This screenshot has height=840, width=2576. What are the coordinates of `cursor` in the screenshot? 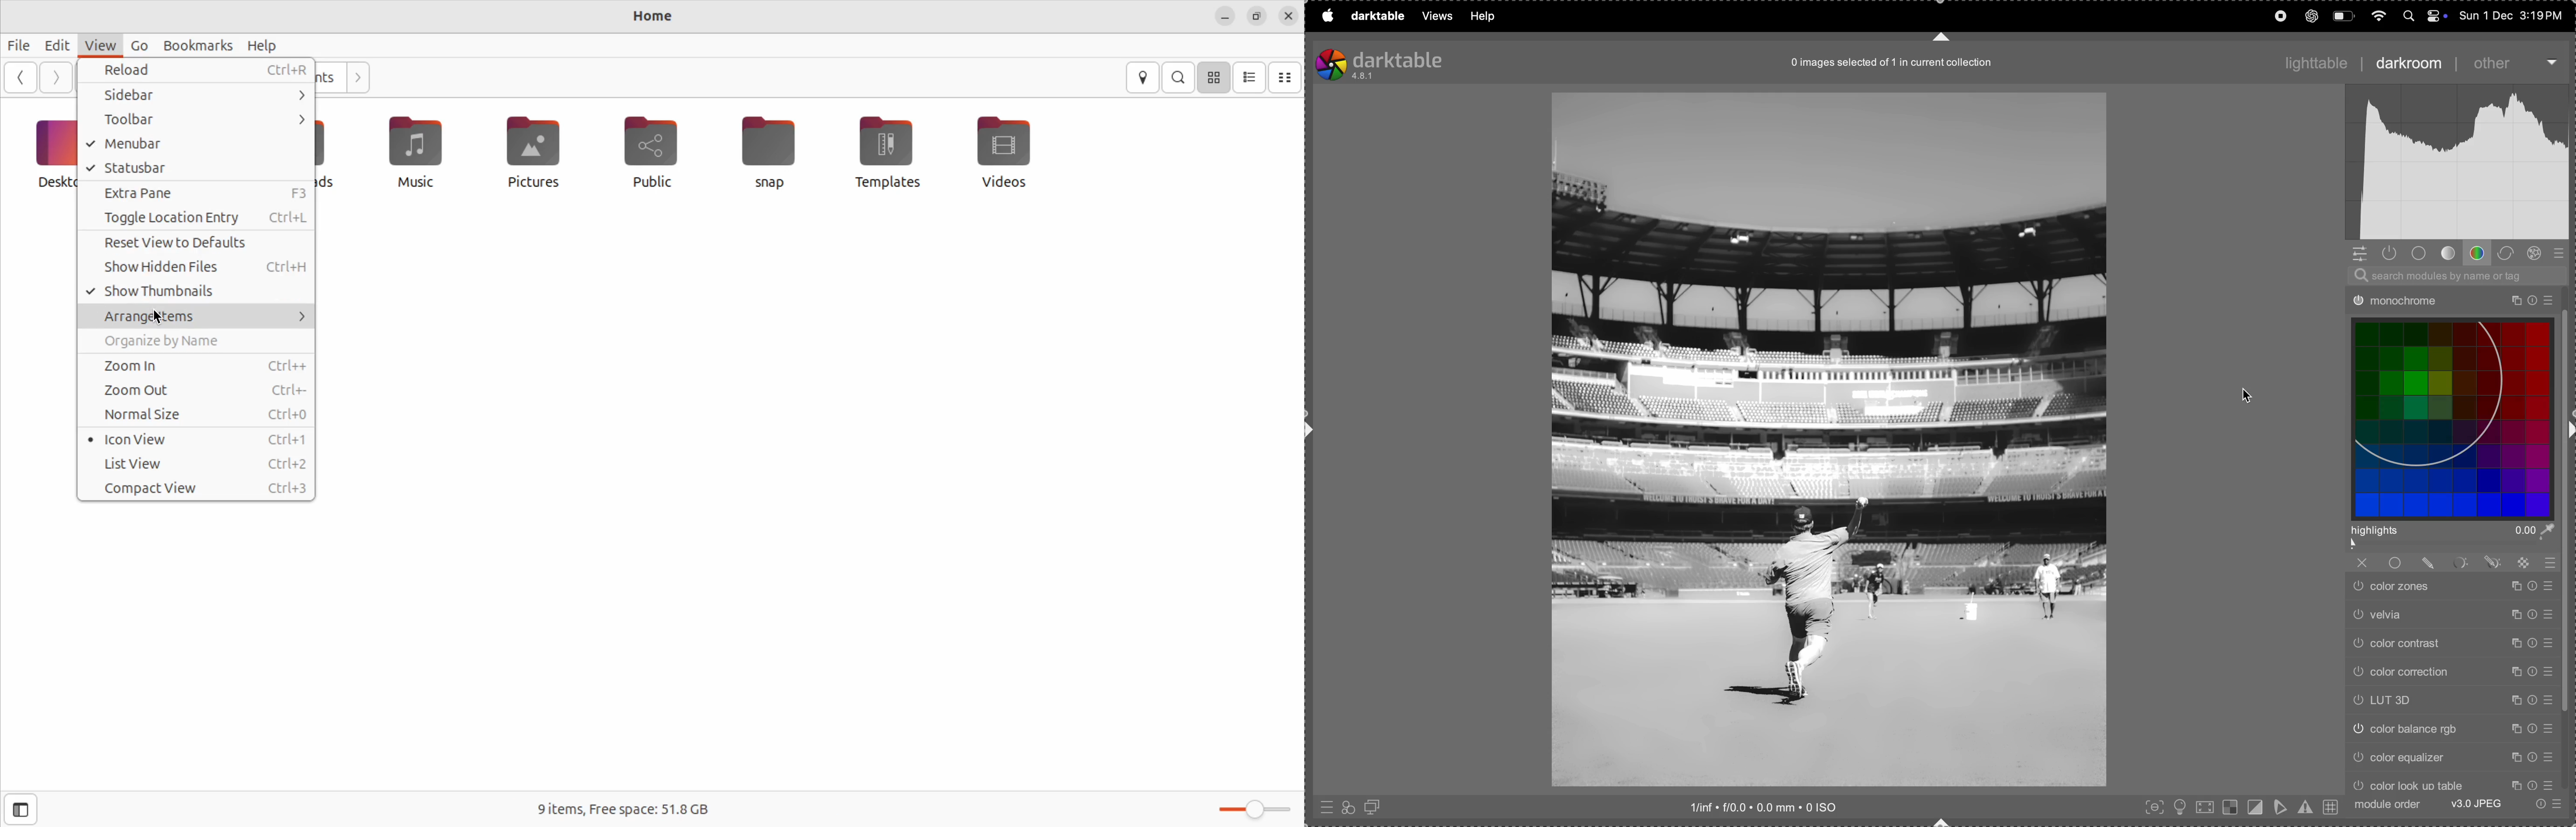 It's located at (161, 318).